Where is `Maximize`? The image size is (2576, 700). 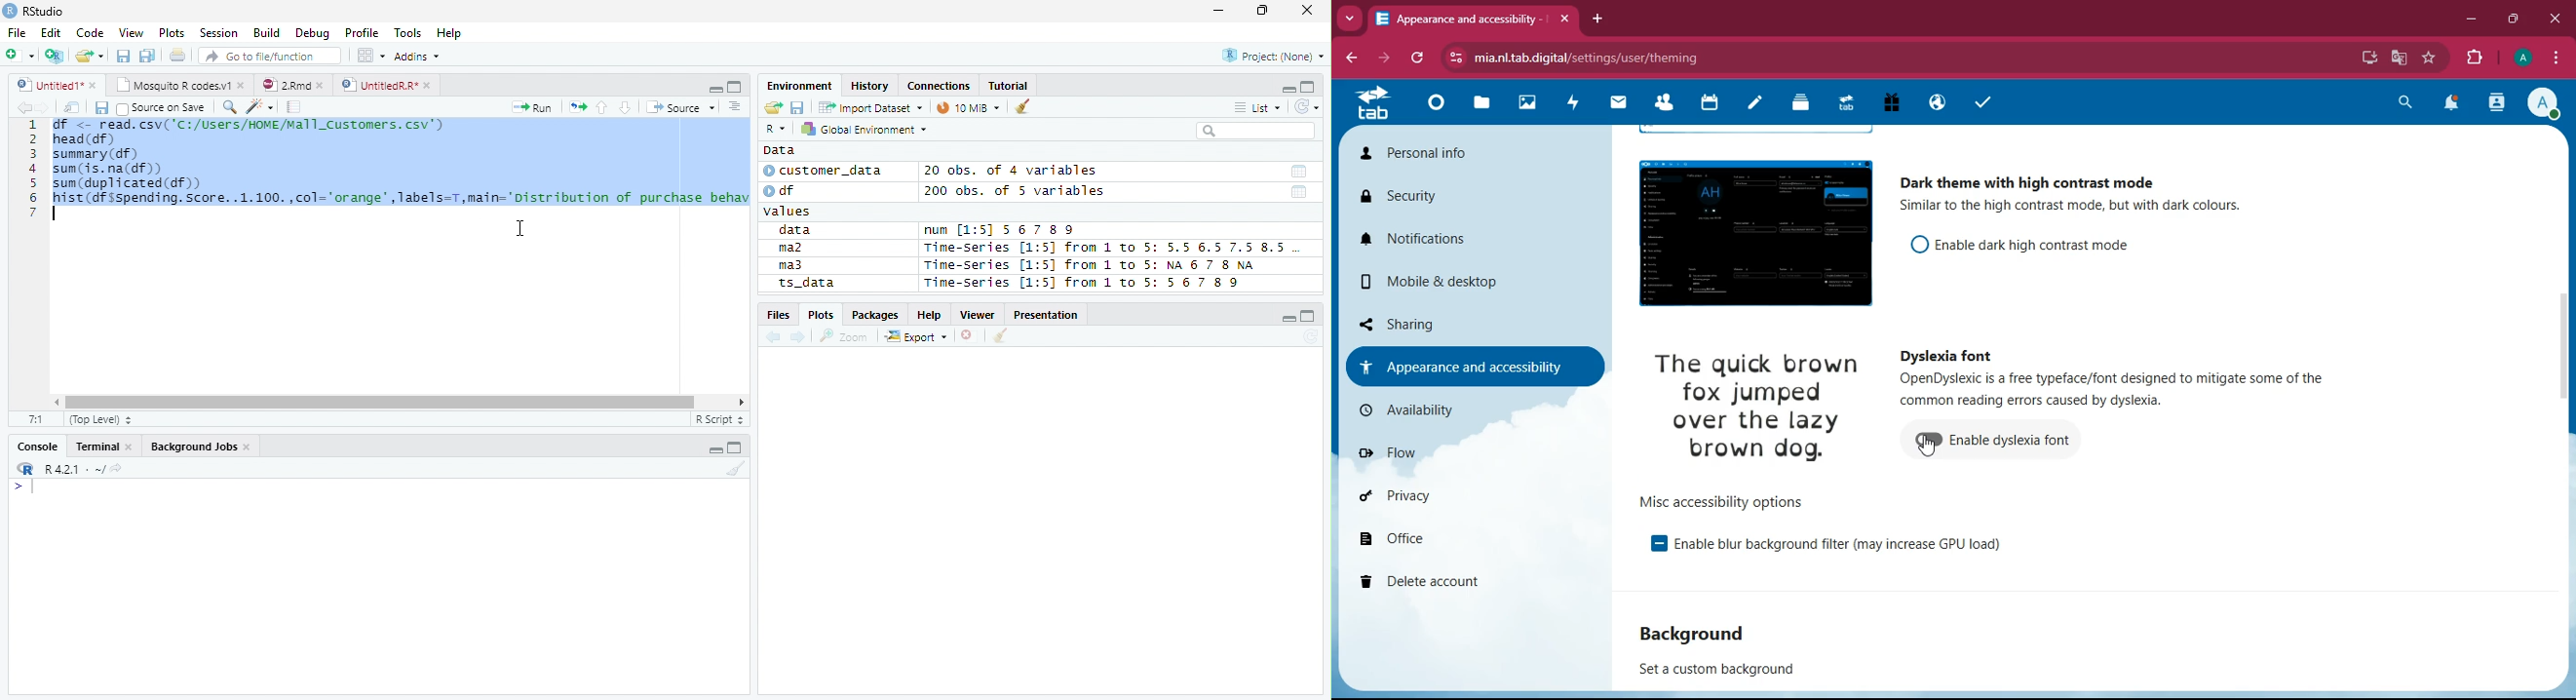 Maximize is located at coordinates (734, 86).